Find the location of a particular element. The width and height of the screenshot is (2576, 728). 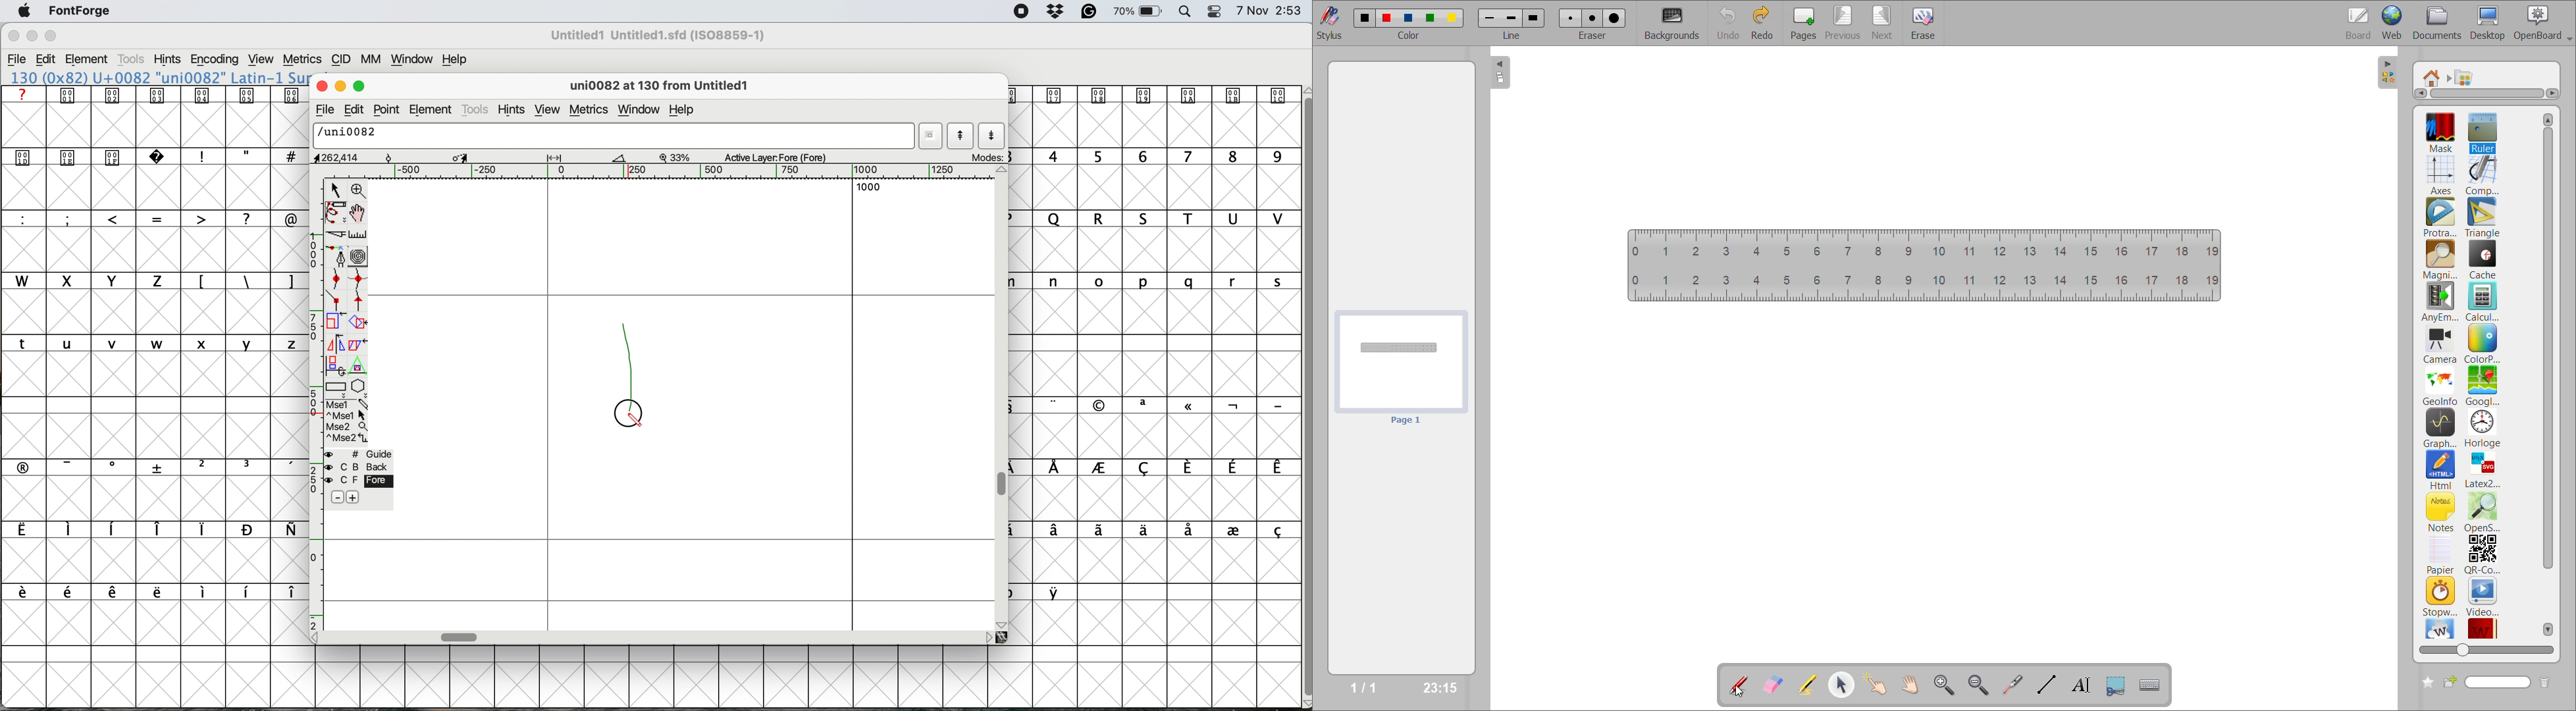

grammarly is located at coordinates (1089, 11).